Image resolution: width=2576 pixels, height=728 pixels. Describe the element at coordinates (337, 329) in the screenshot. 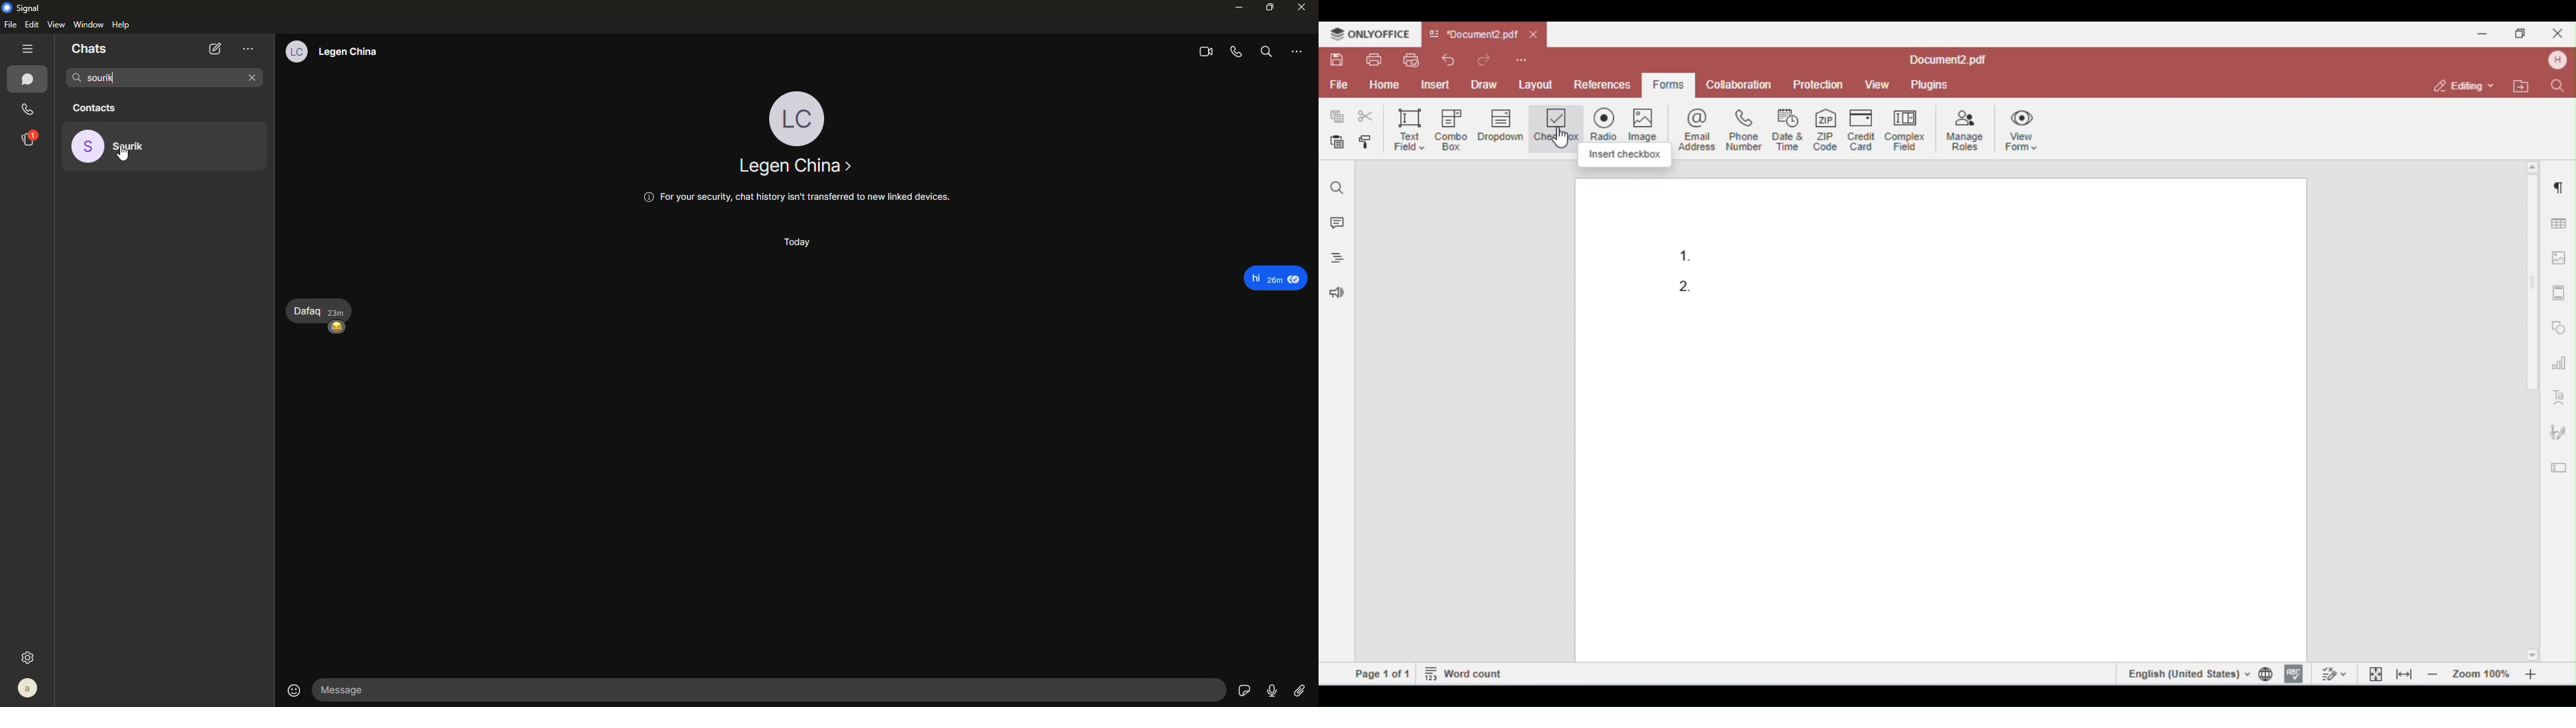

I see `happy emoji` at that location.